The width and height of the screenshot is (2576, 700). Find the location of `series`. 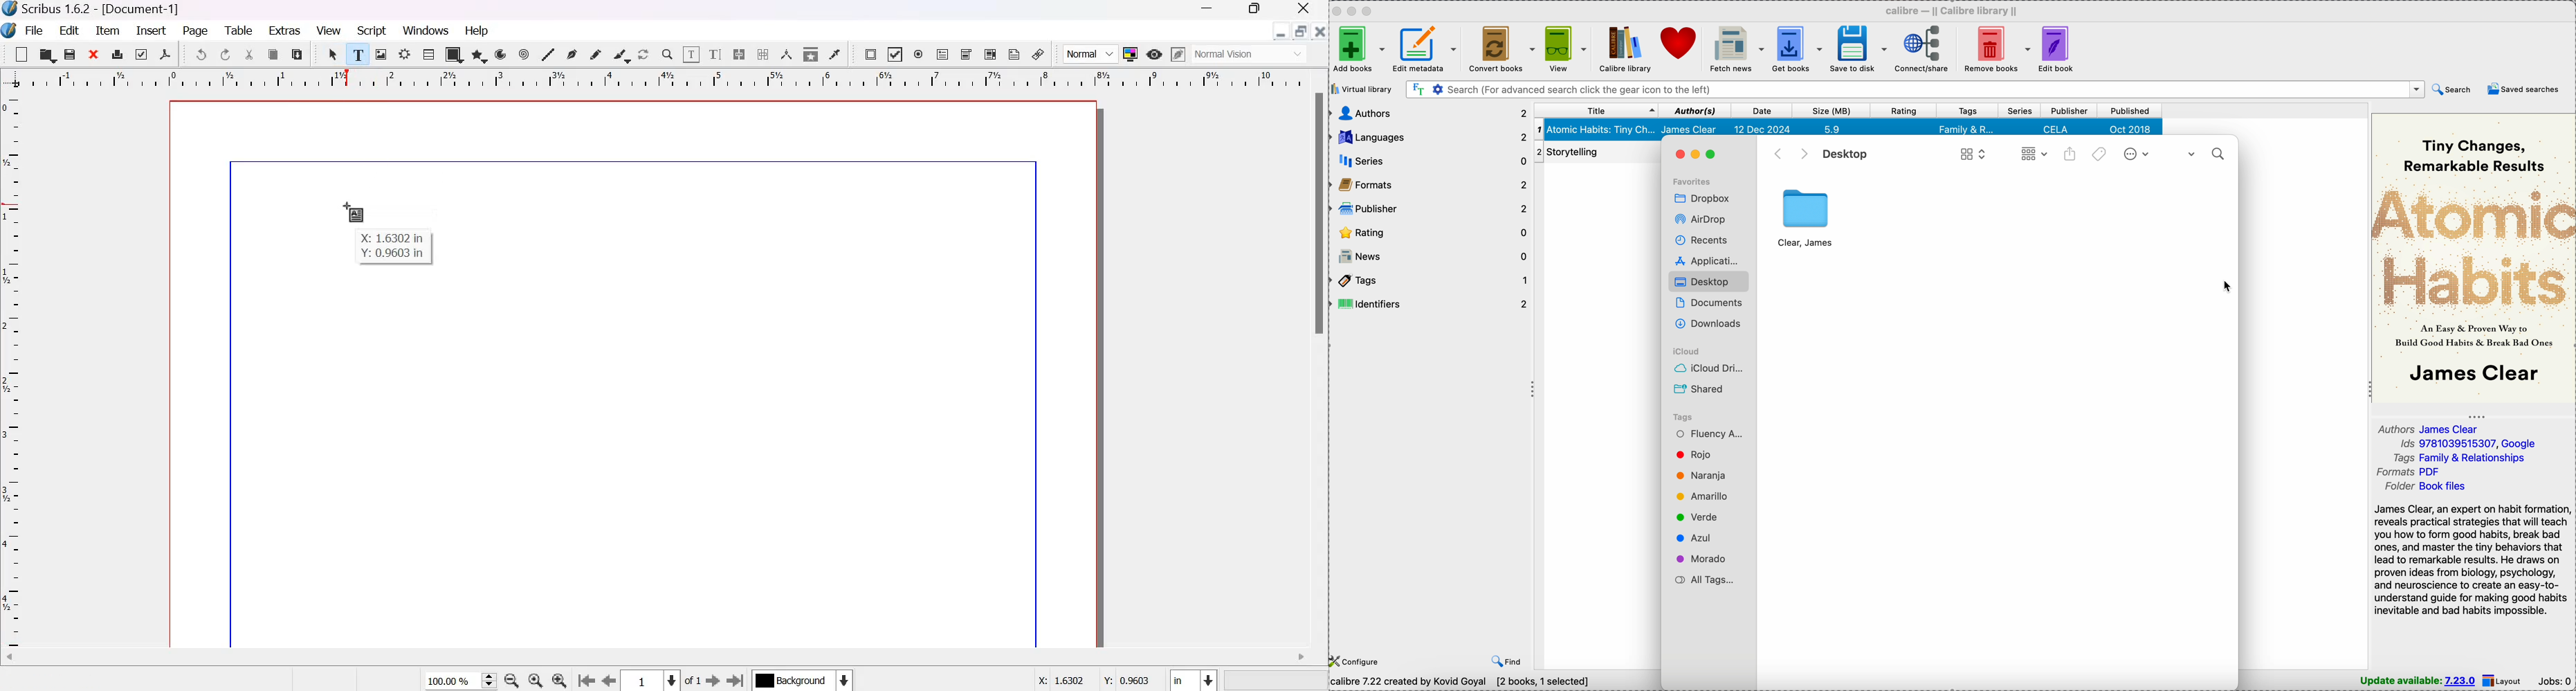

series is located at coordinates (2020, 109).